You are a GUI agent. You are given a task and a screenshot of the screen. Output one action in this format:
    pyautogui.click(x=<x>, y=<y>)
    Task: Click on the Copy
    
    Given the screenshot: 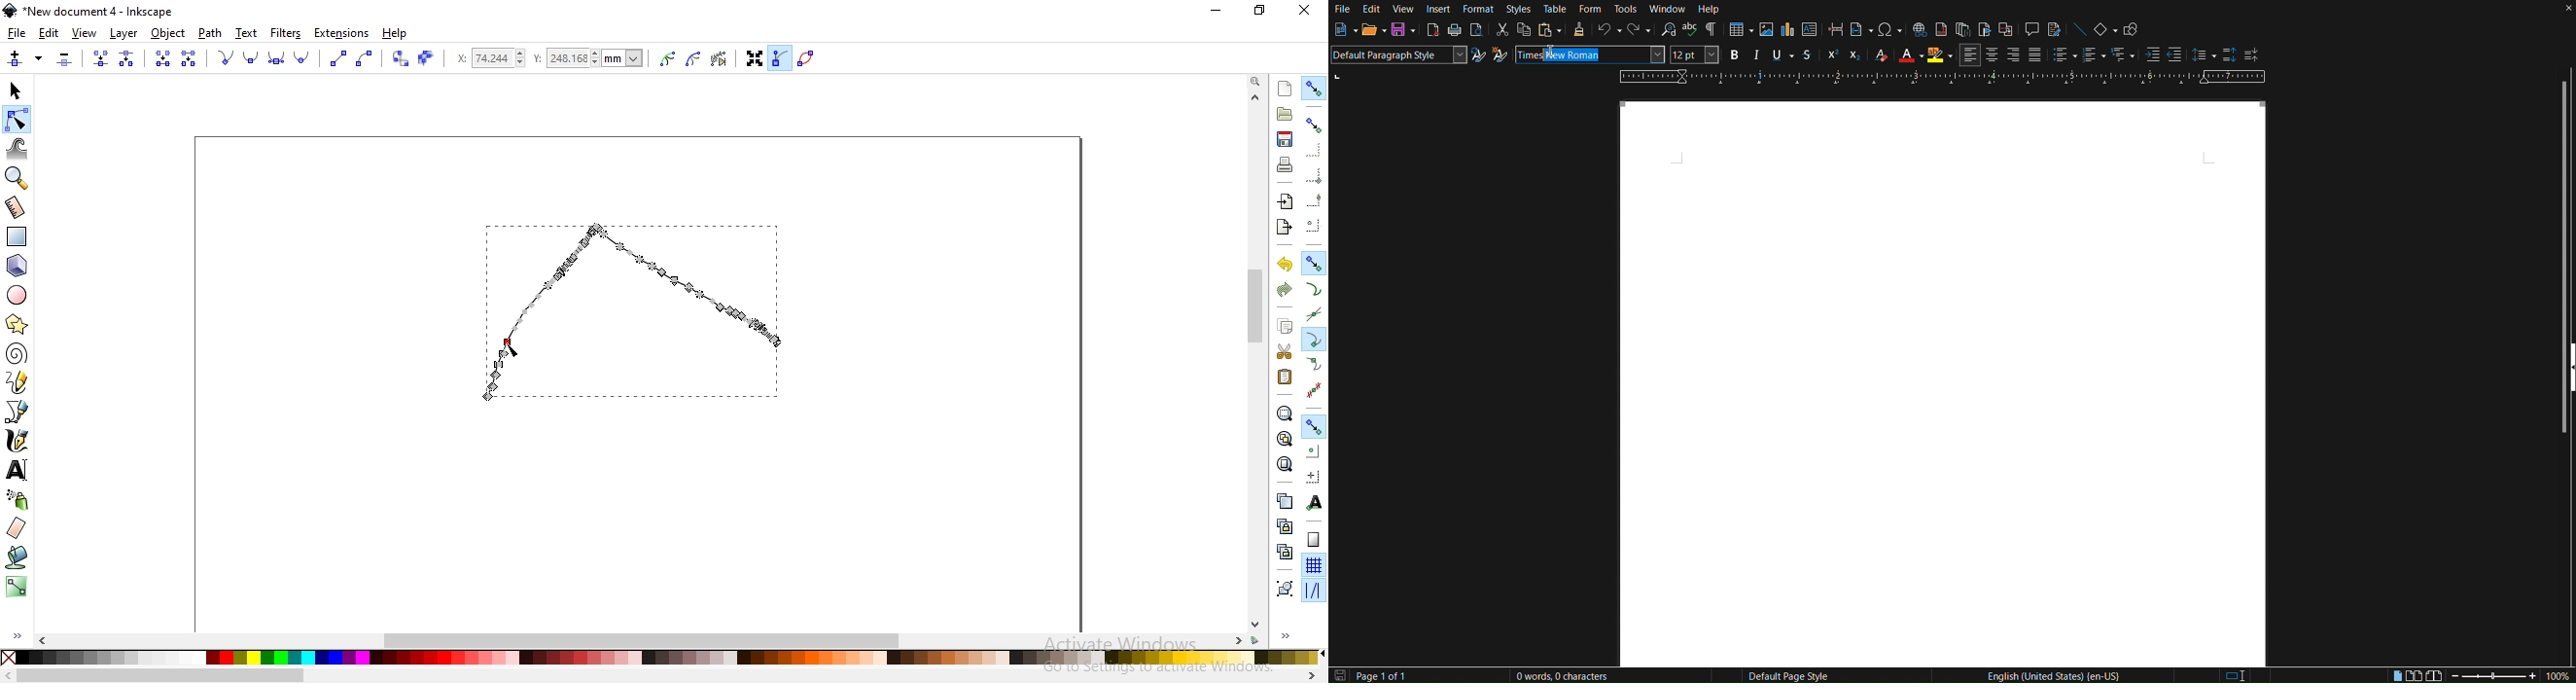 What is the action you would take?
    pyautogui.click(x=1523, y=31)
    